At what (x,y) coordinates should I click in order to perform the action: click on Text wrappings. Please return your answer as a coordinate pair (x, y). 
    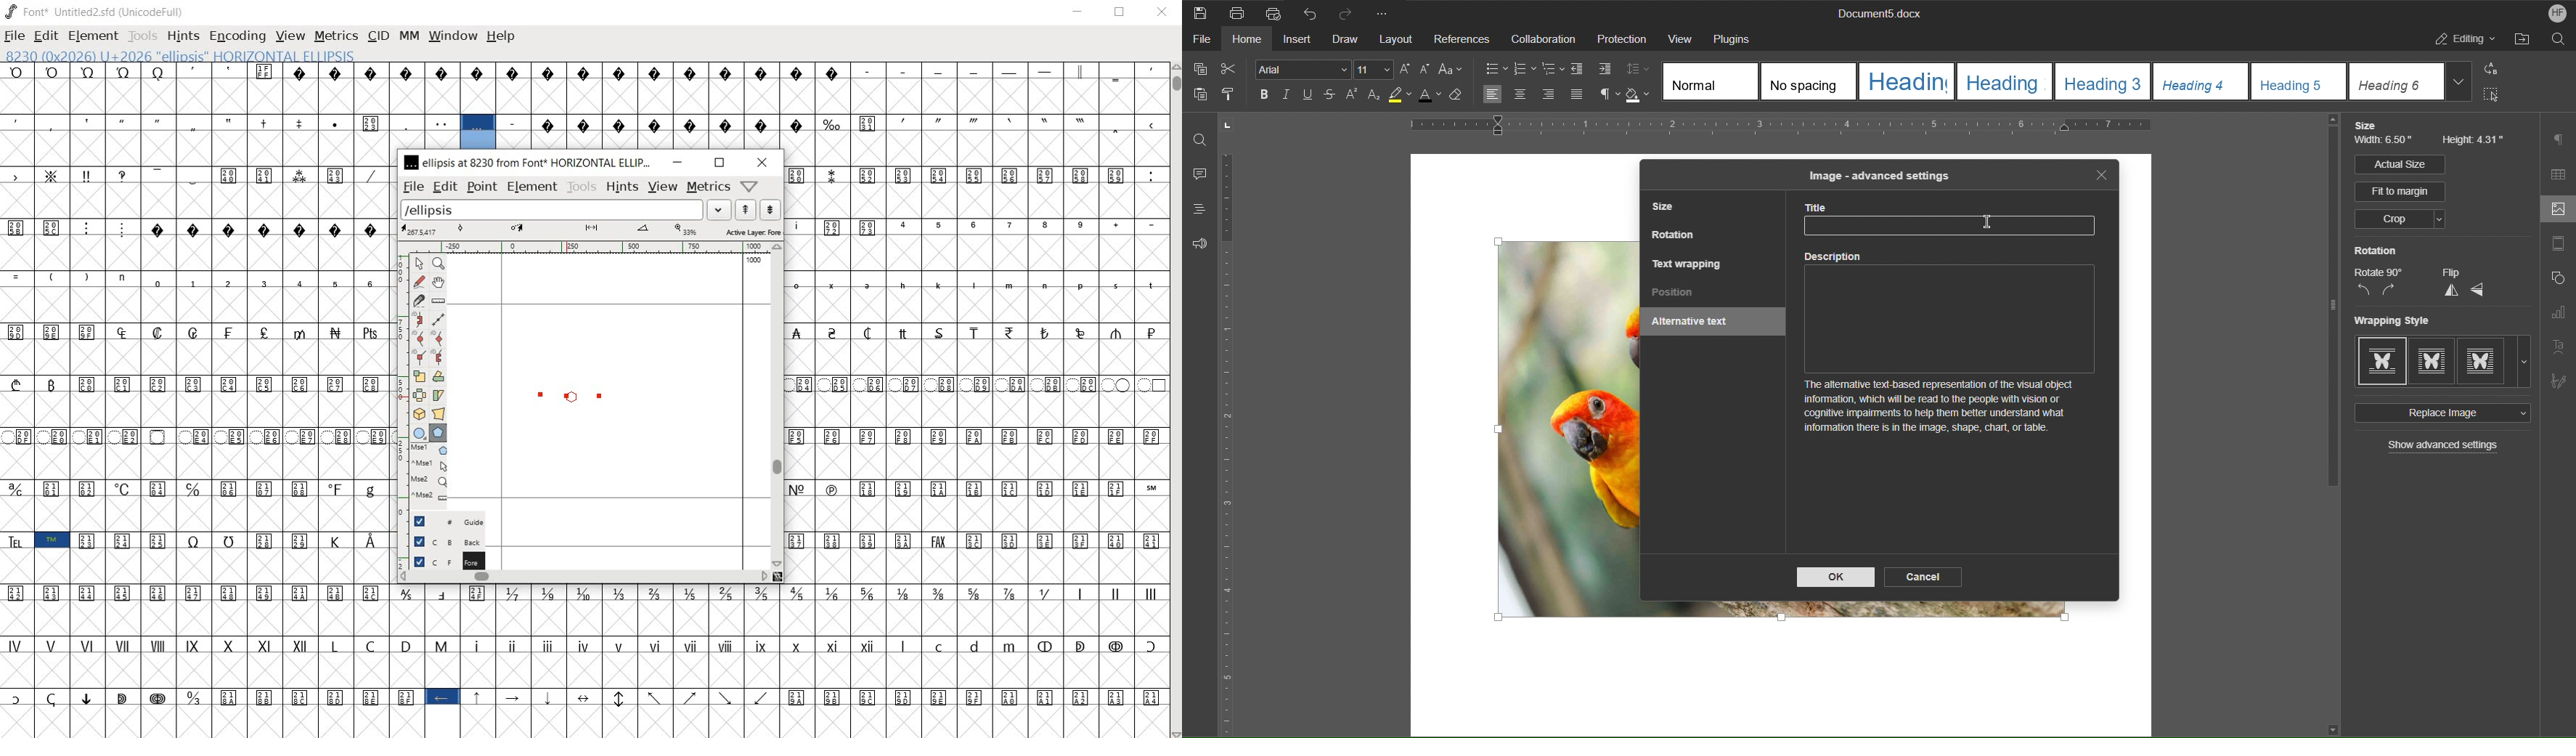
    Looking at the image, I should click on (1688, 263).